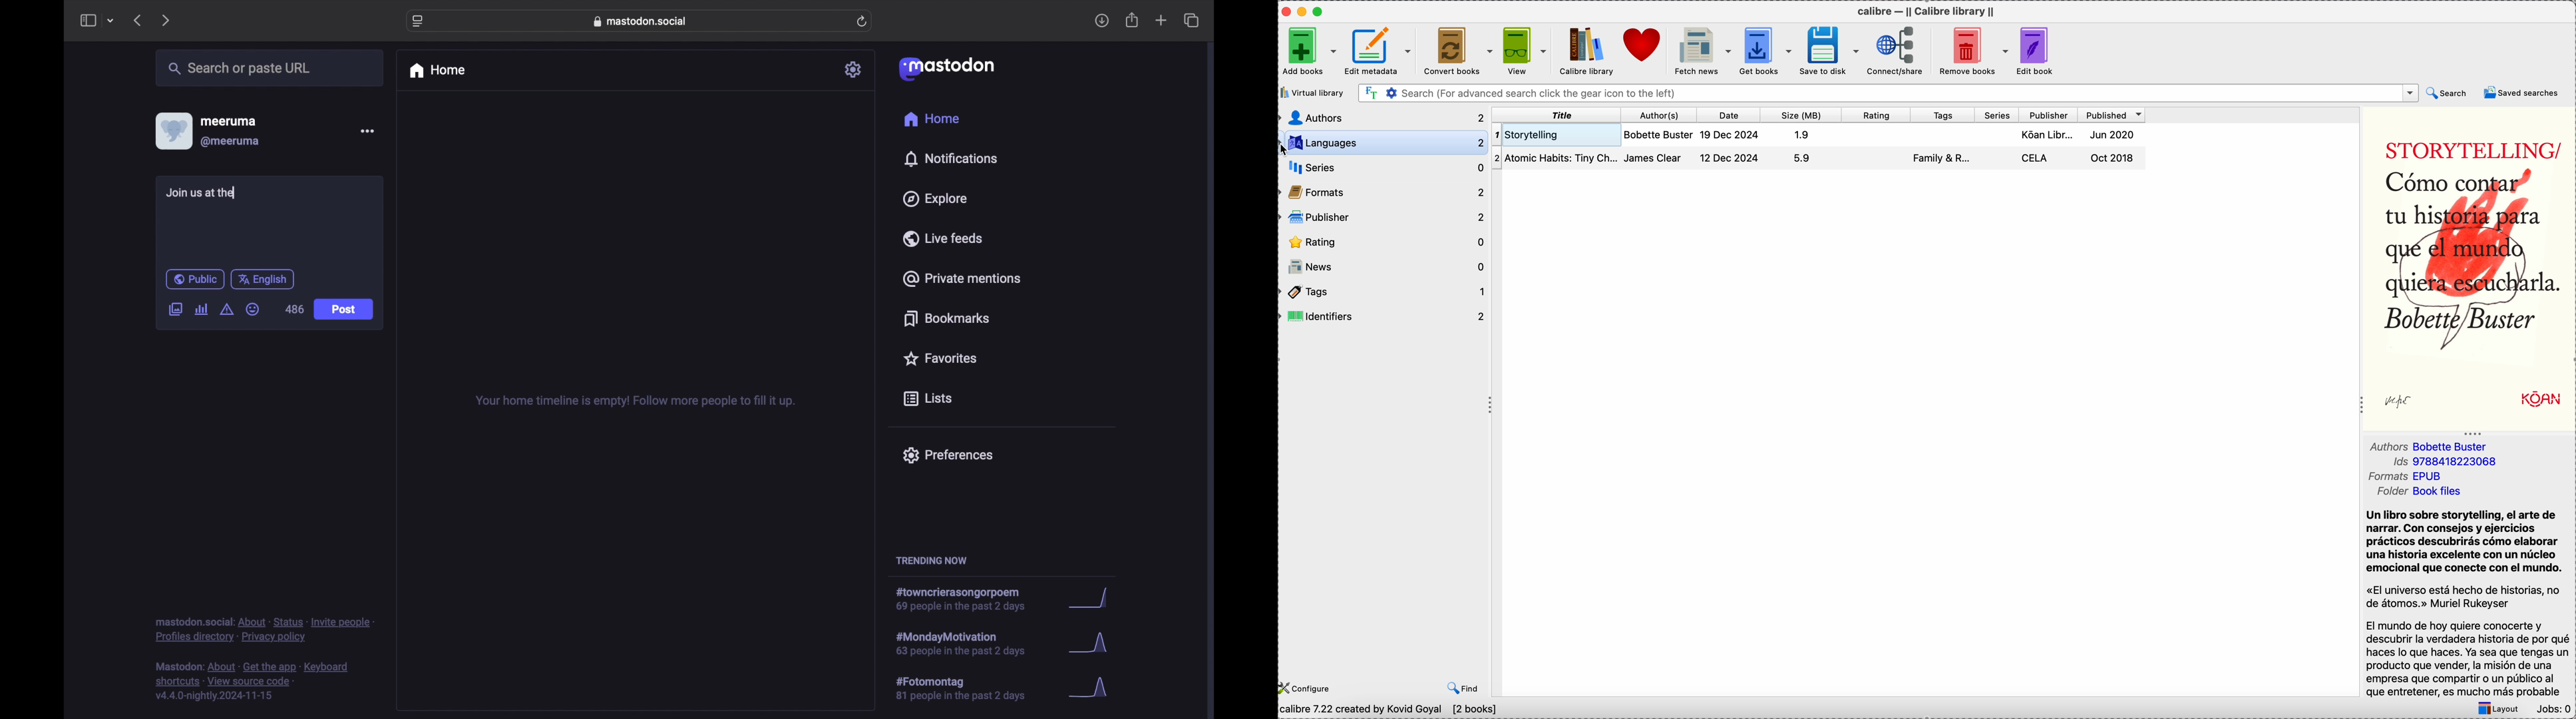  What do you see at coordinates (1730, 115) in the screenshot?
I see `date` at bounding box center [1730, 115].